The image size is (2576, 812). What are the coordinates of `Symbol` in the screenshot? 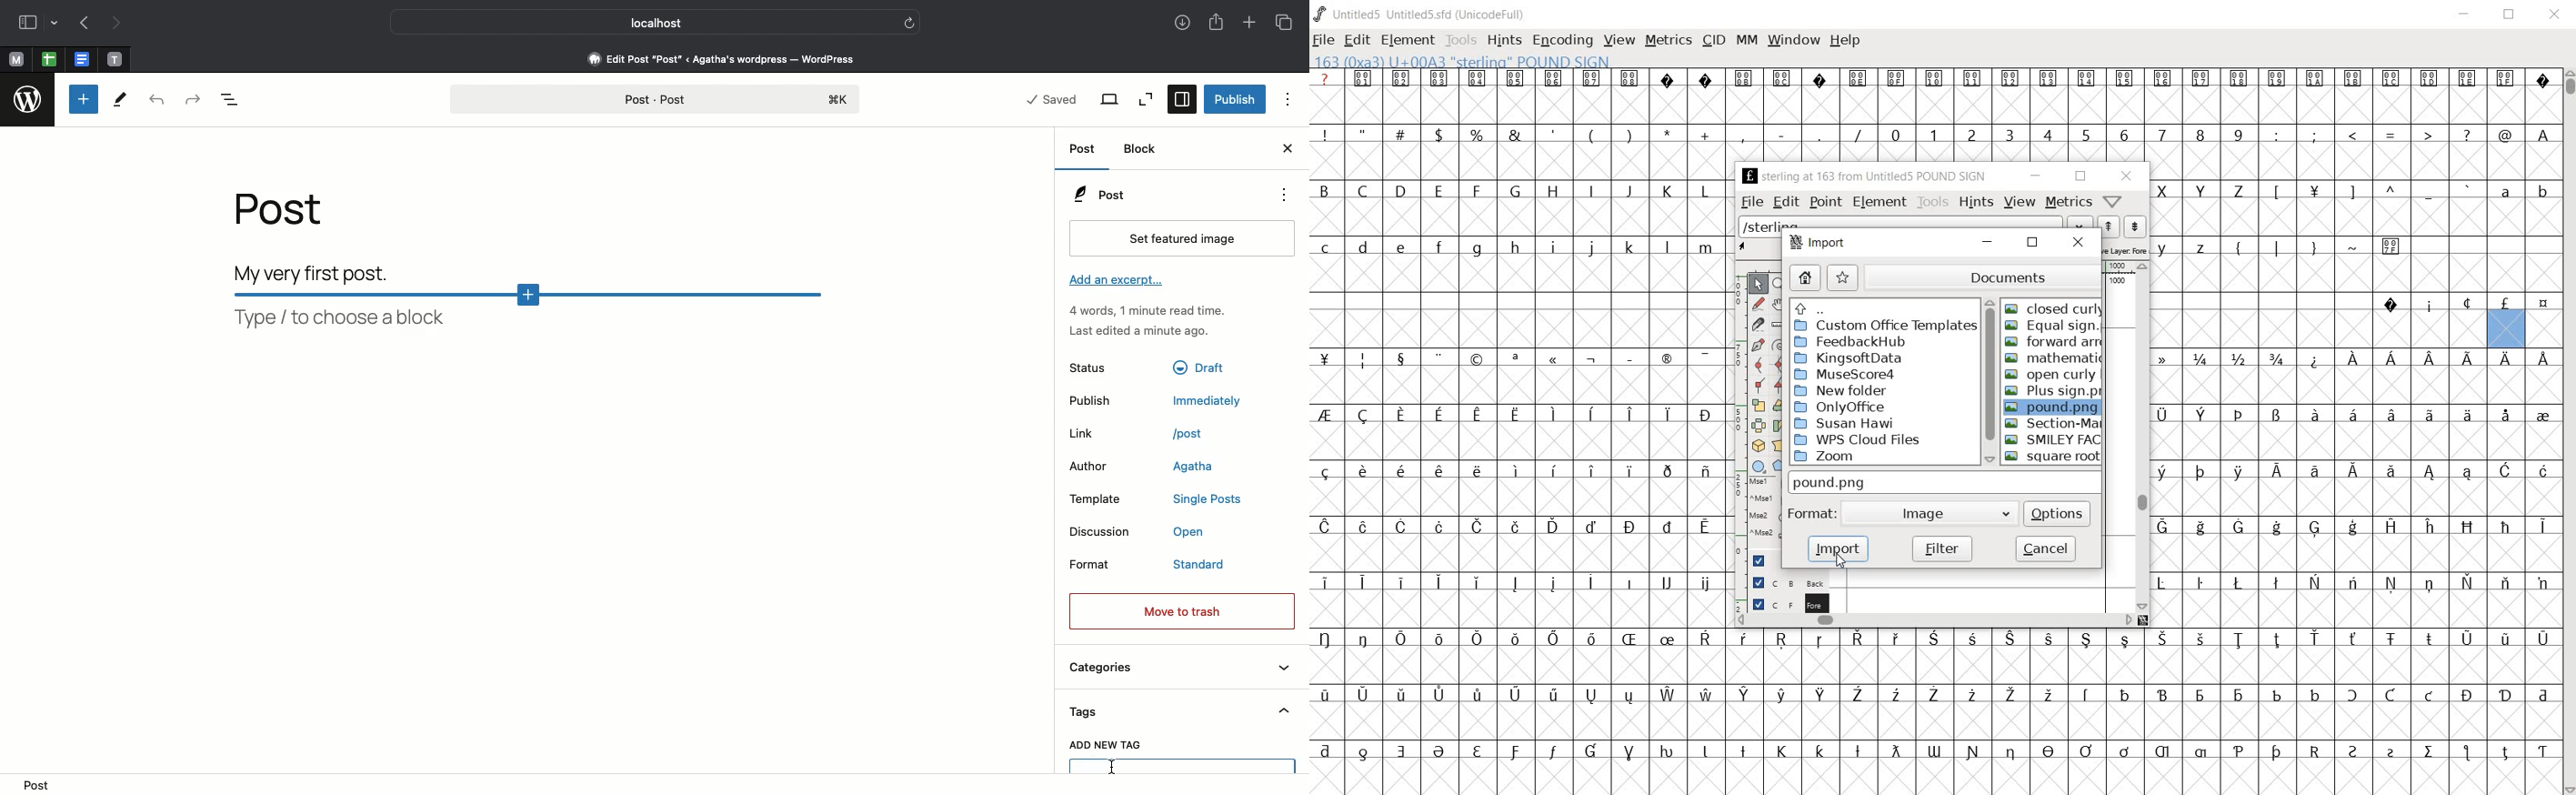 It's located at (2240, 78).